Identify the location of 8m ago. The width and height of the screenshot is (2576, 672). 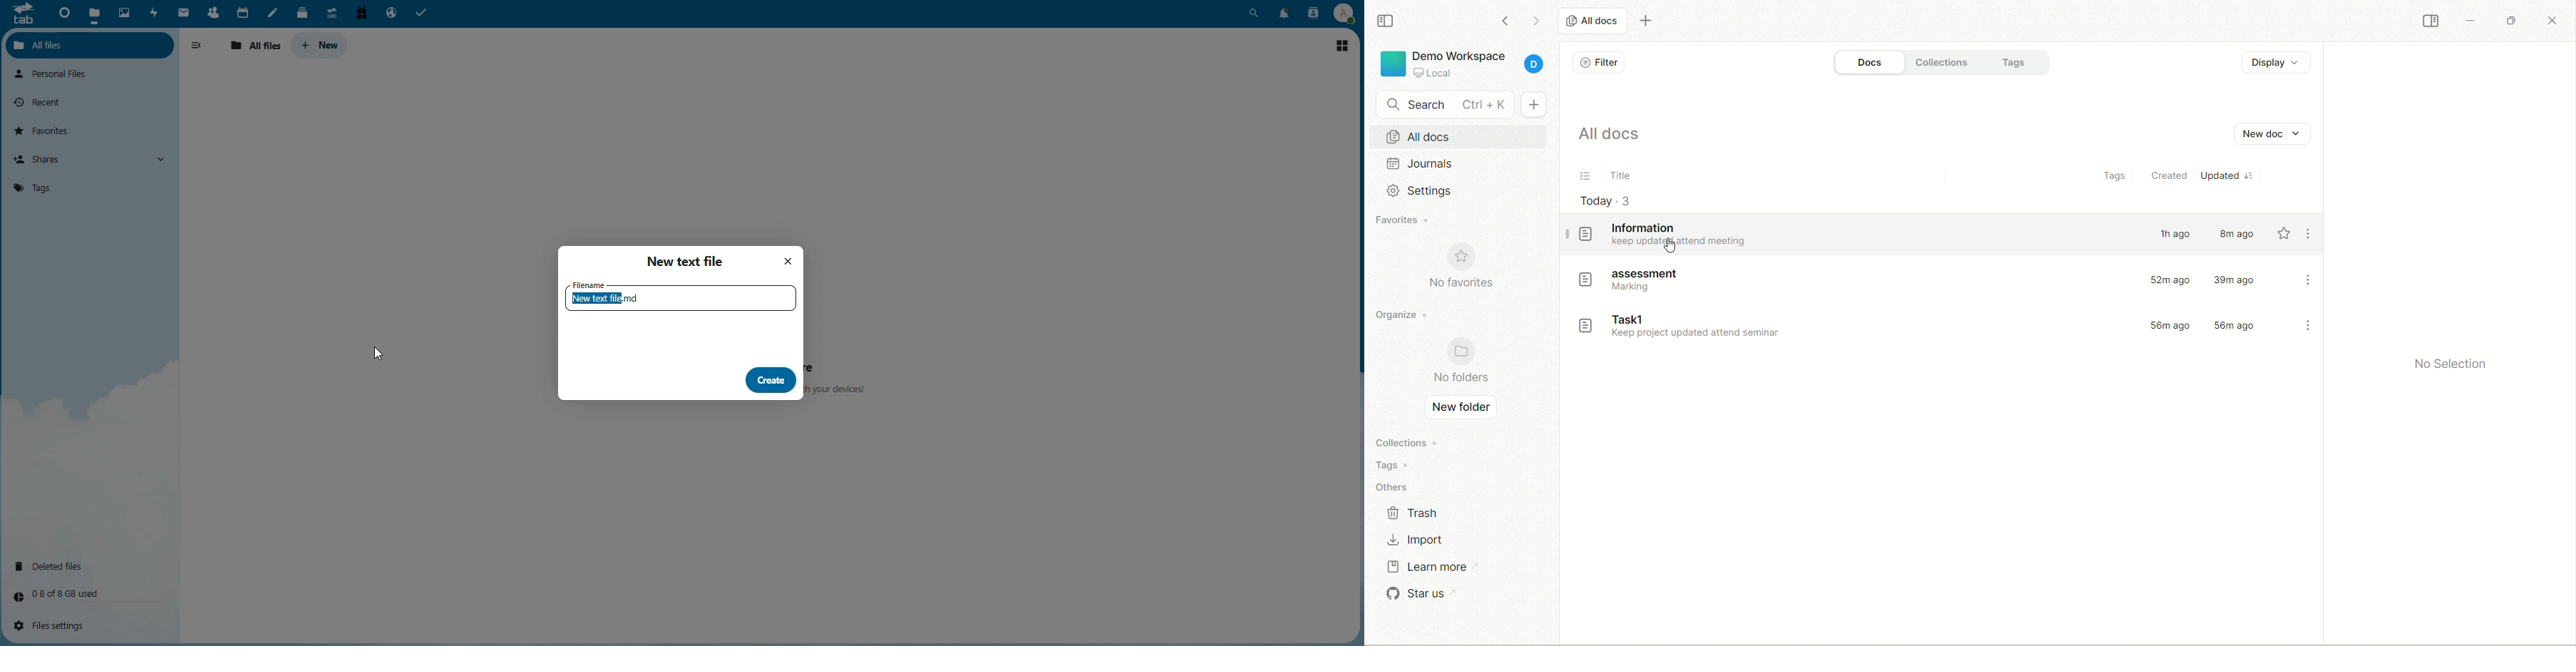
(2239, 236).